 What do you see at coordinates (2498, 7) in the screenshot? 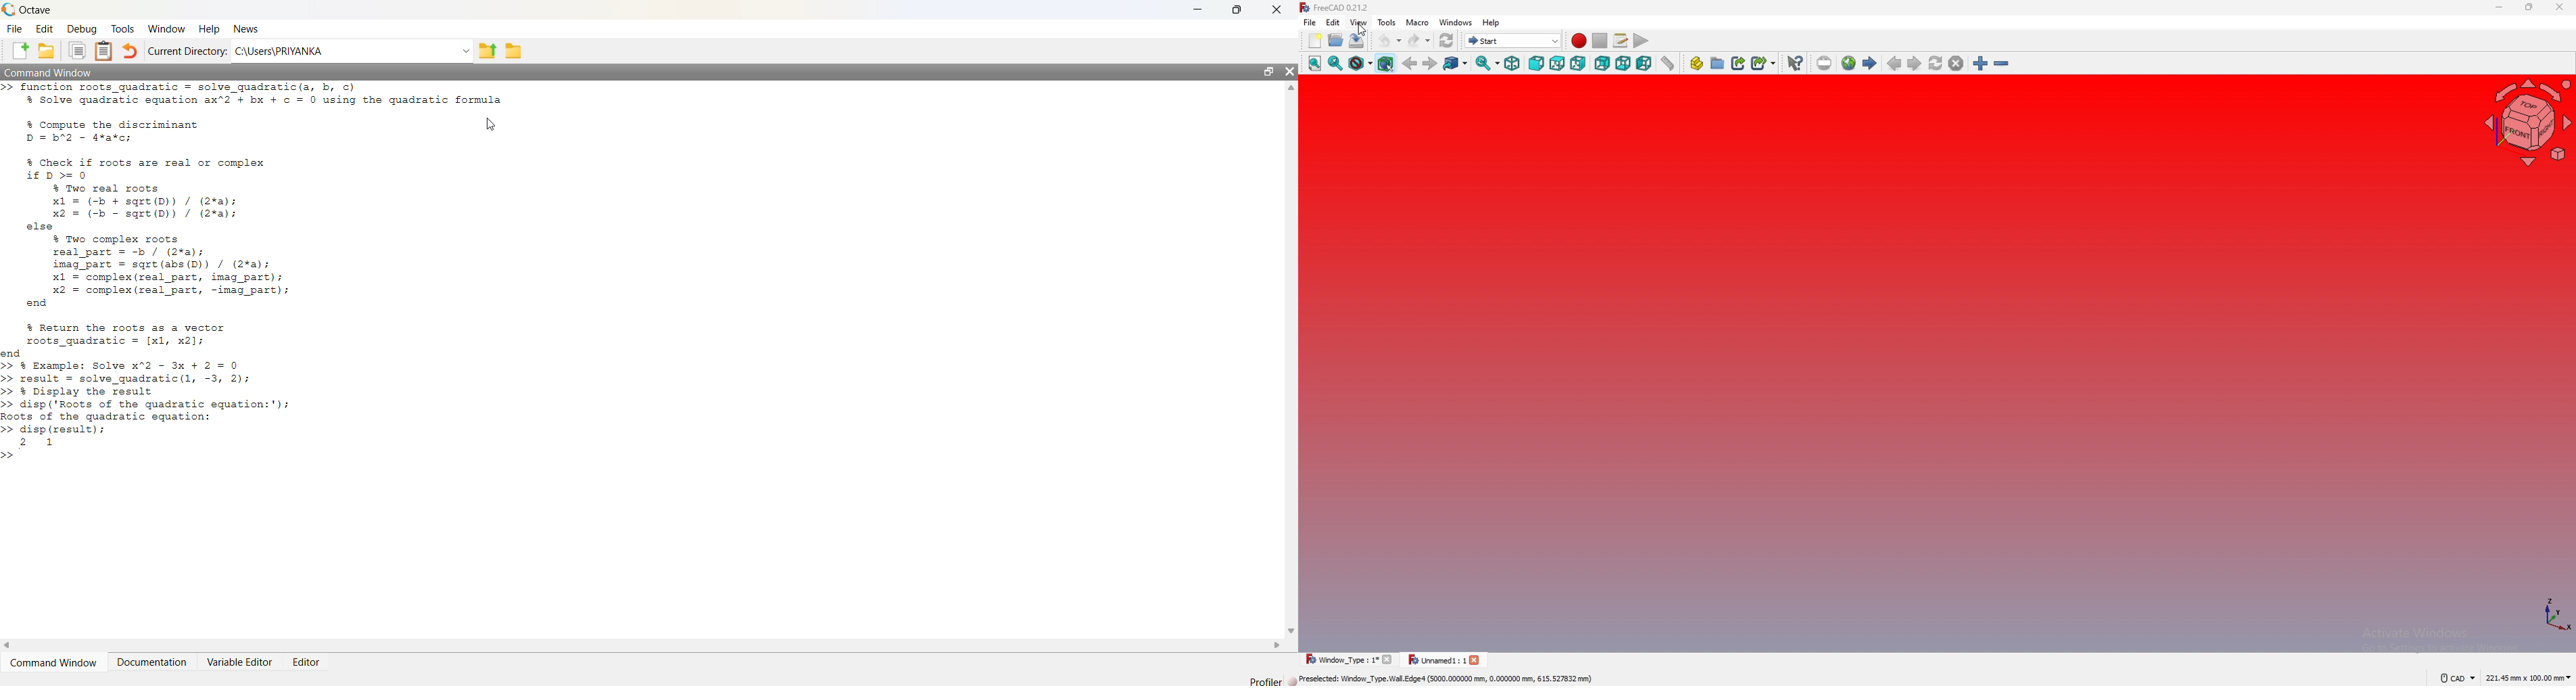
I see `minimize` at bounding box center [2498, 7].